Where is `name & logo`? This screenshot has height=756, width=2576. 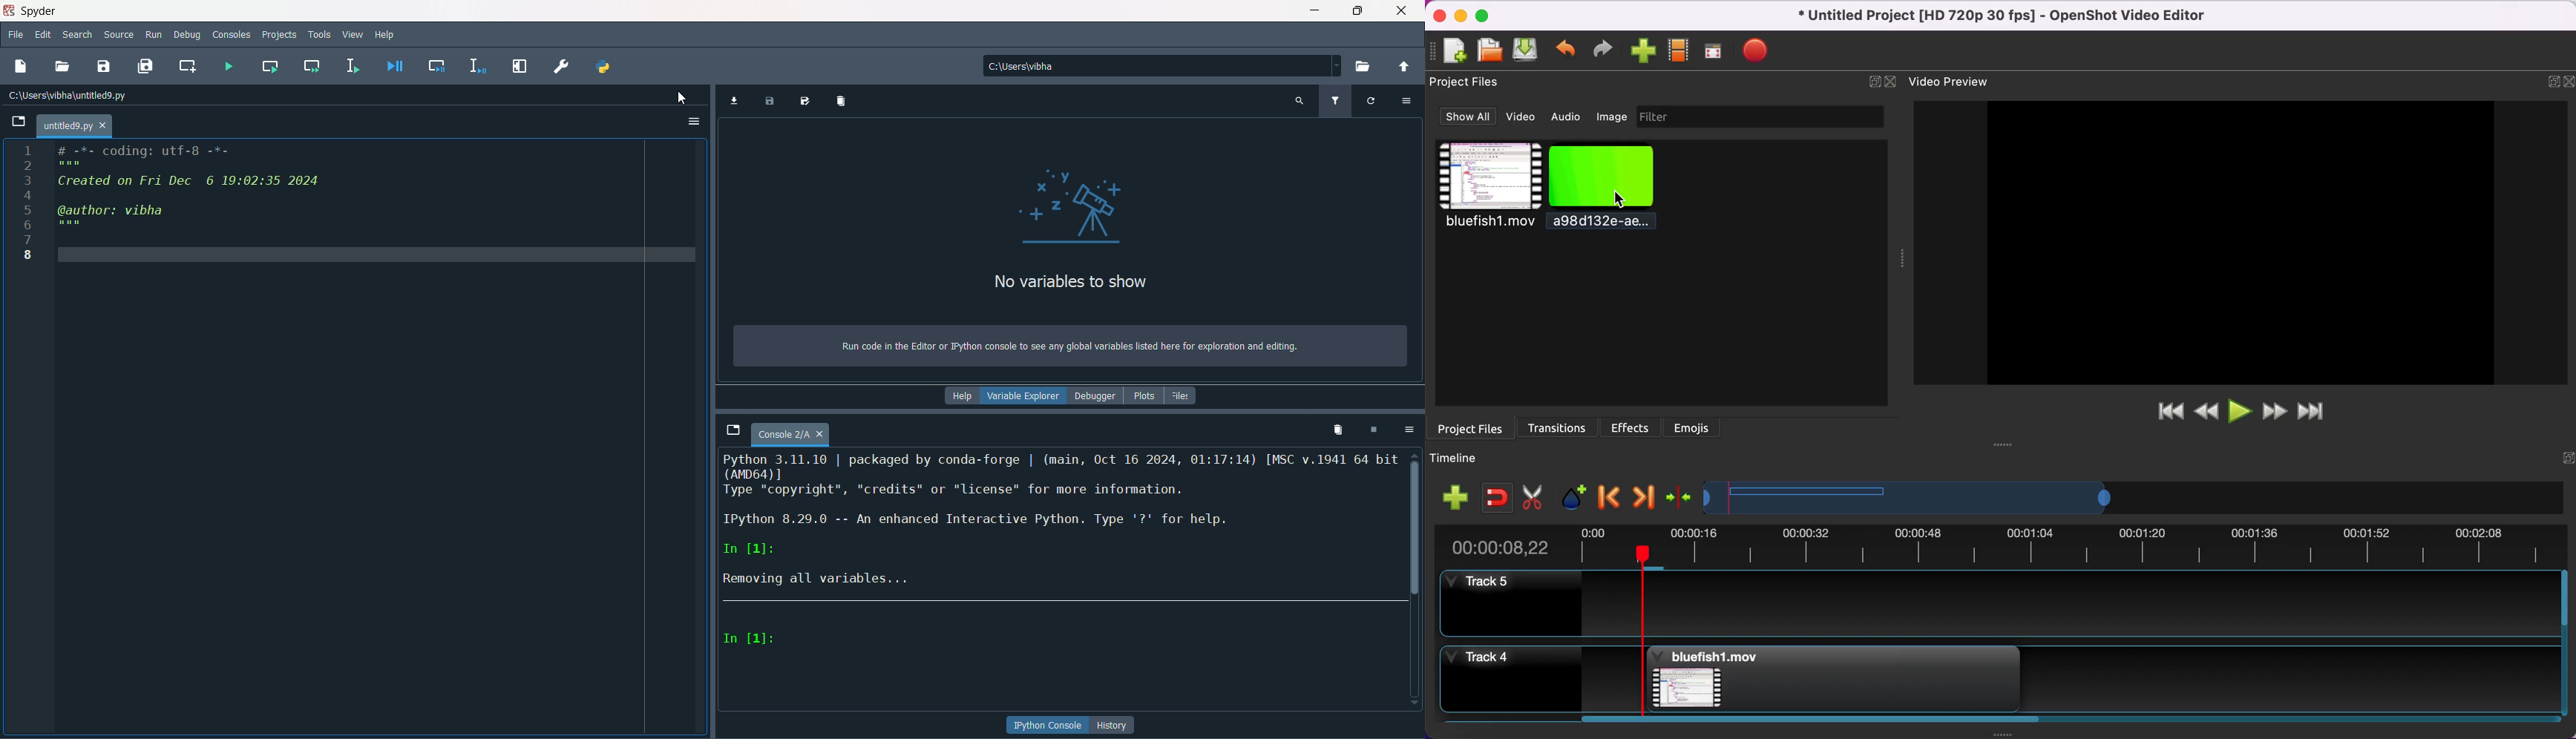 name & logo is located at coordinates (31, 10).